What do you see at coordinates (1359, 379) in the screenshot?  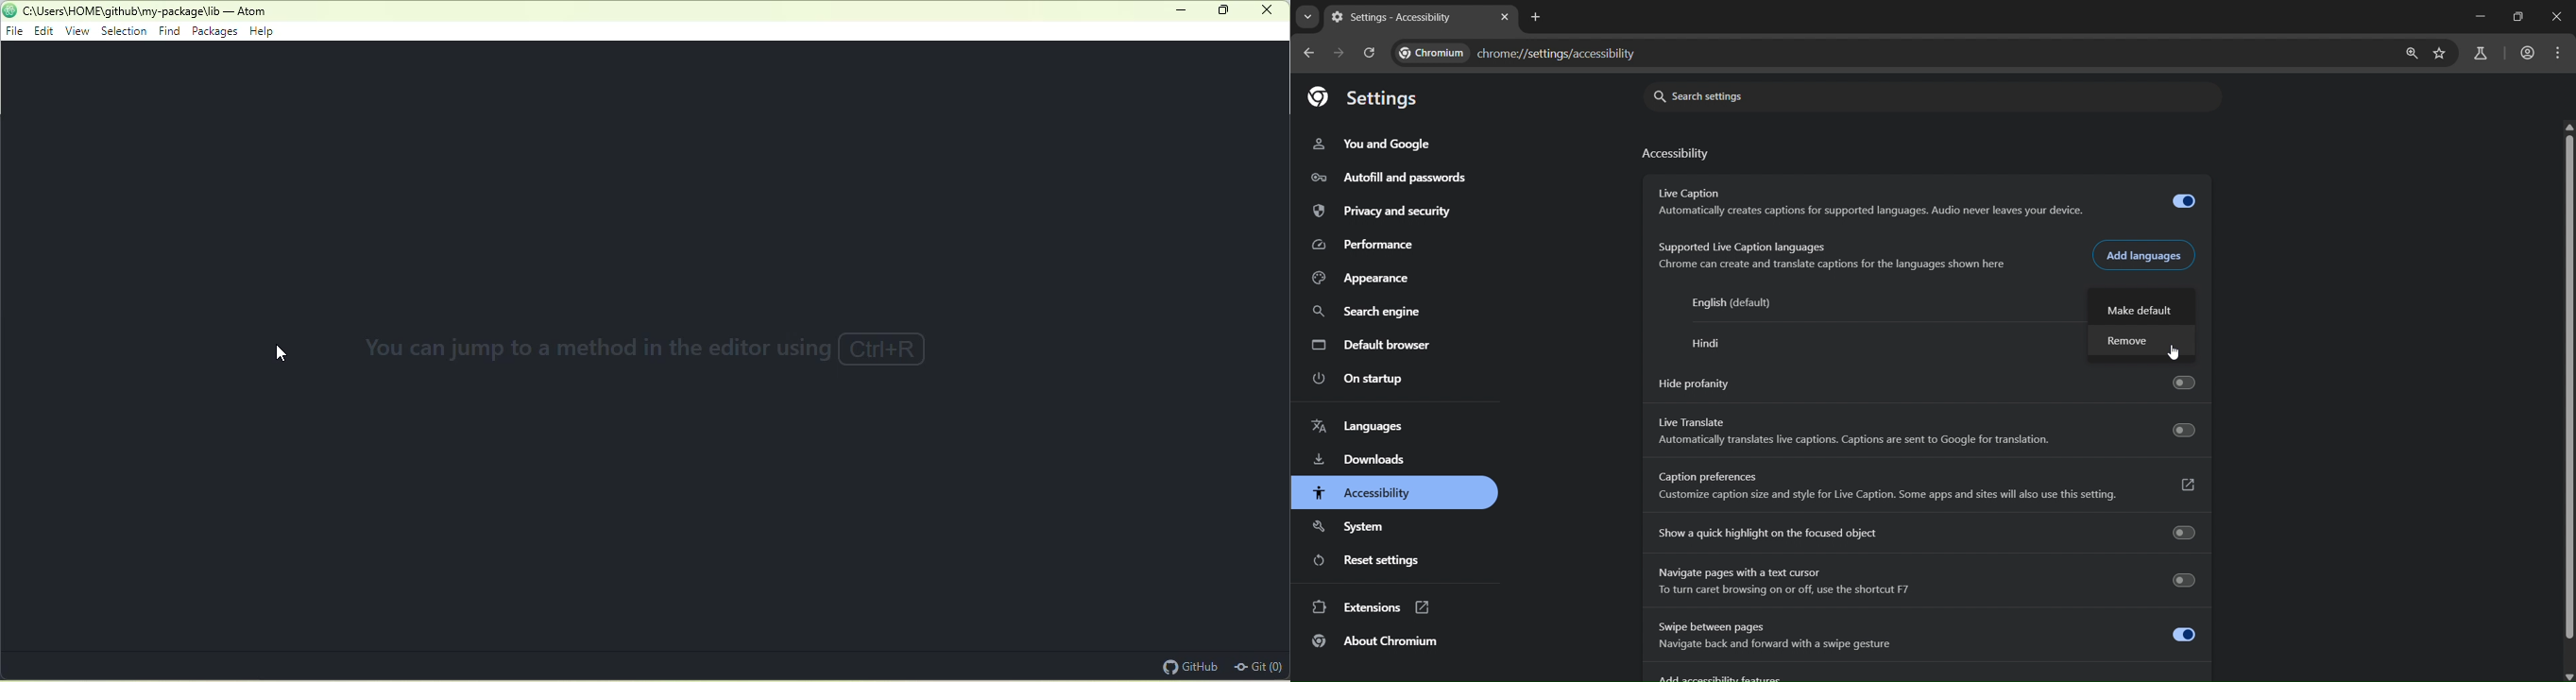 I see `on startup` at bounding box center [1359, 379].